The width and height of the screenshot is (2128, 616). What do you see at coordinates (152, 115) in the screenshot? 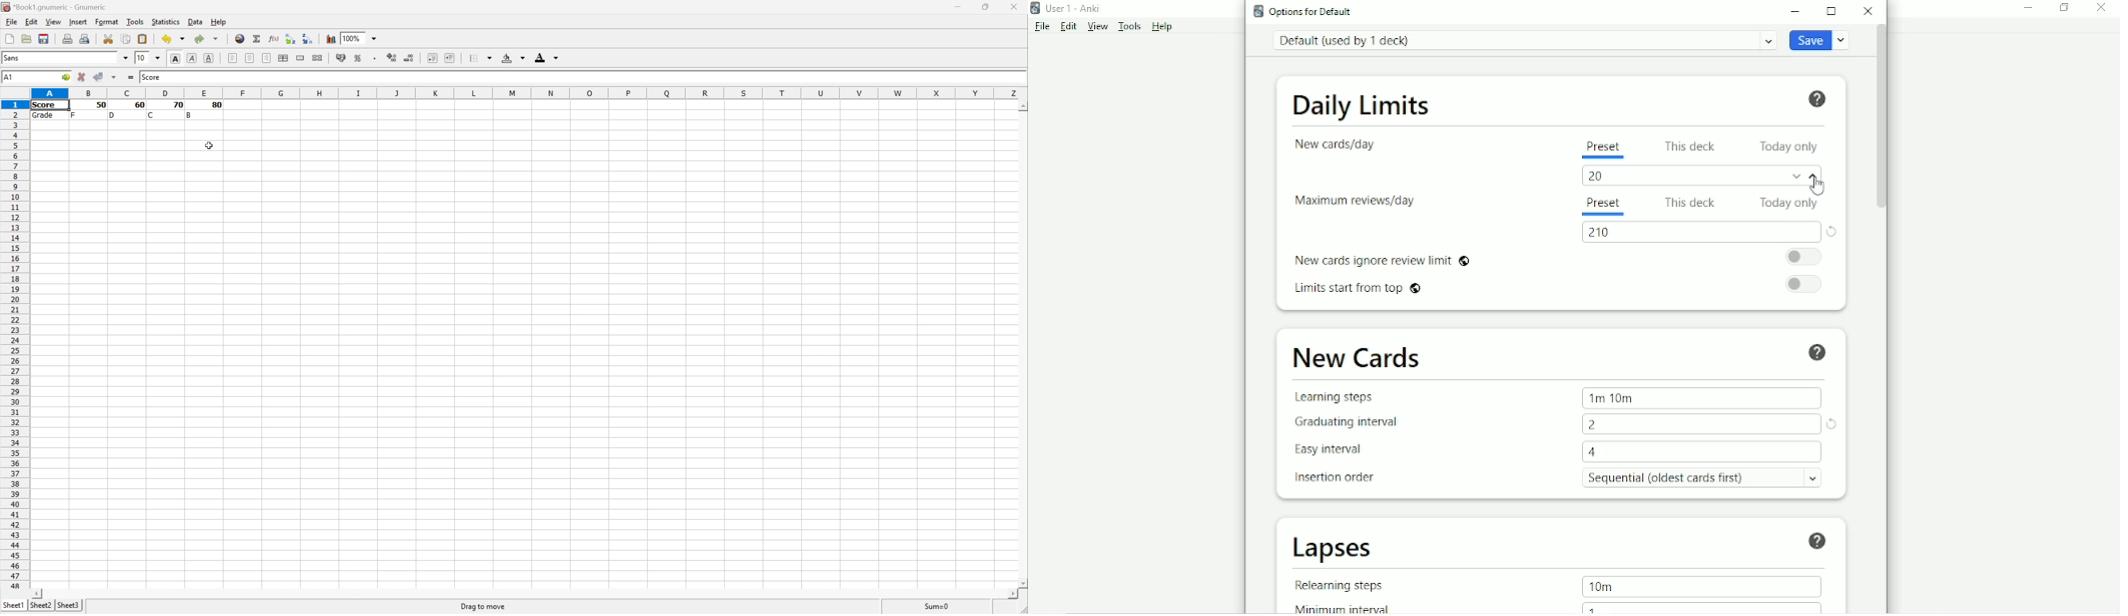
I see `C` at bounding box center [152, 115].